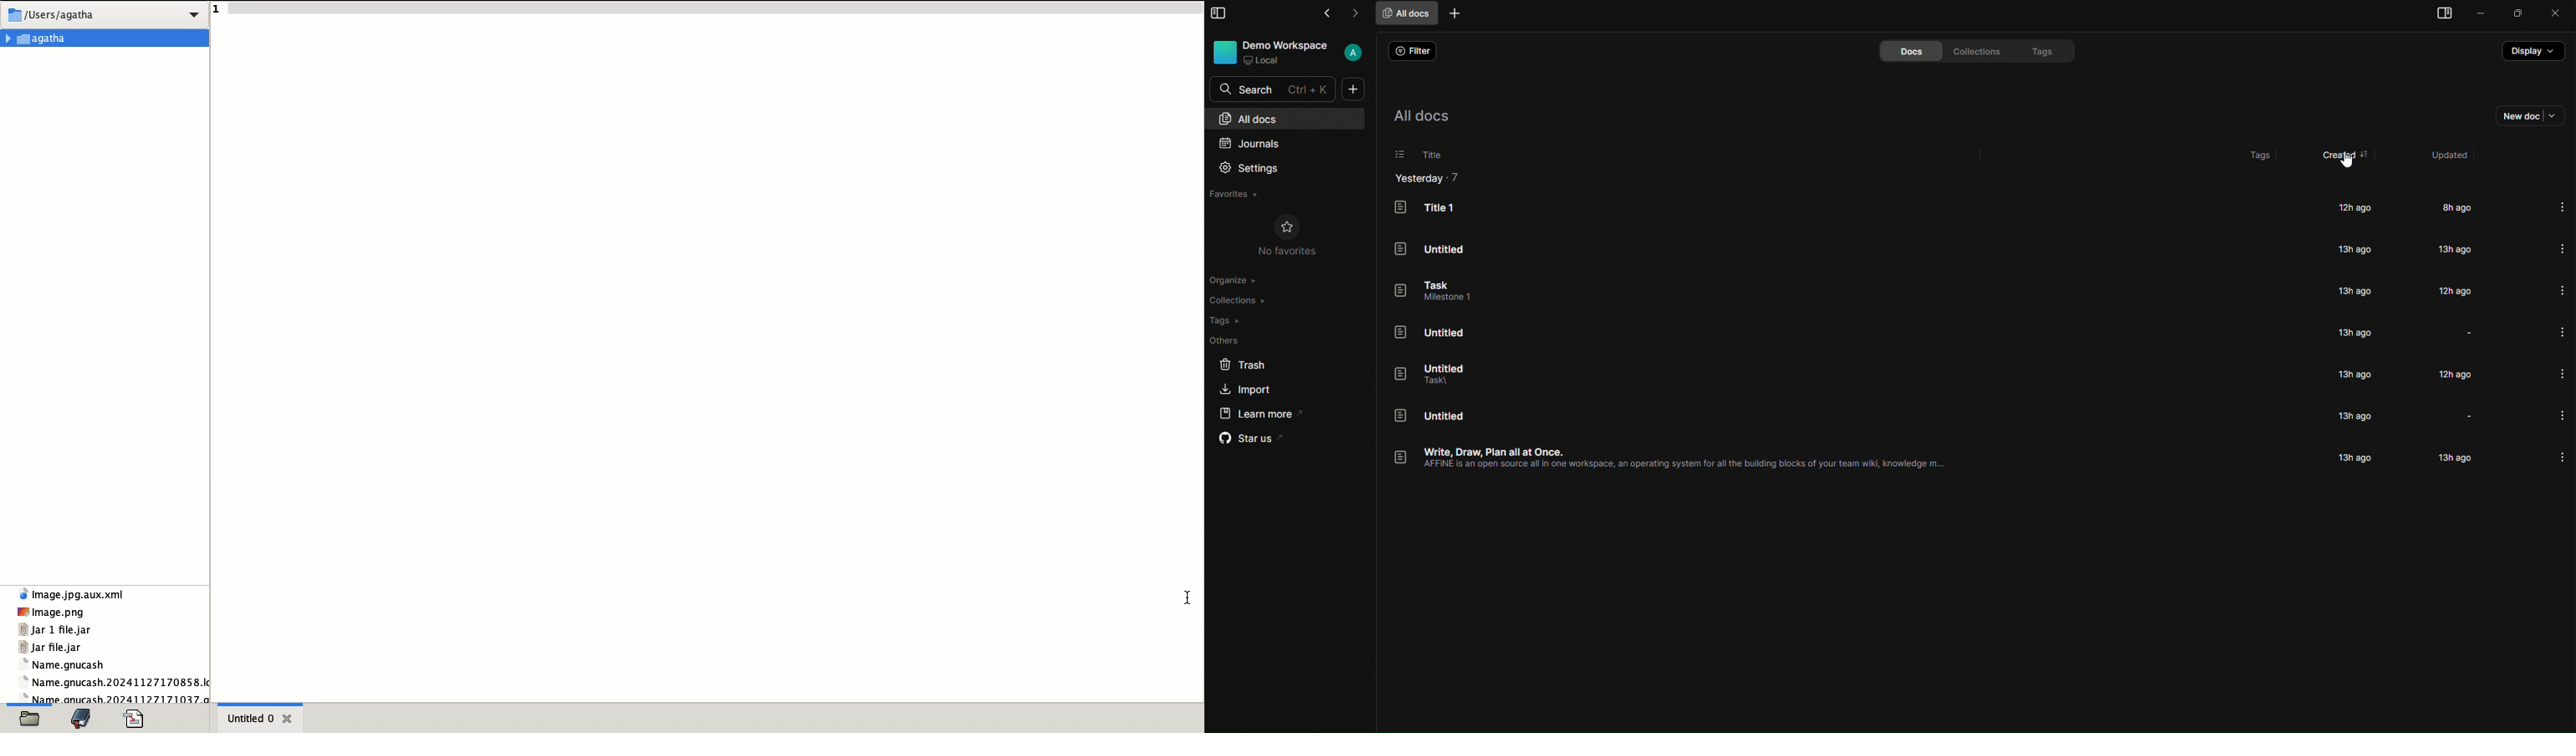 This screenshot has width=2576, height=756. Describe the element at coordinates (2047, 52) in the screenshot. I see `tags` at that location.